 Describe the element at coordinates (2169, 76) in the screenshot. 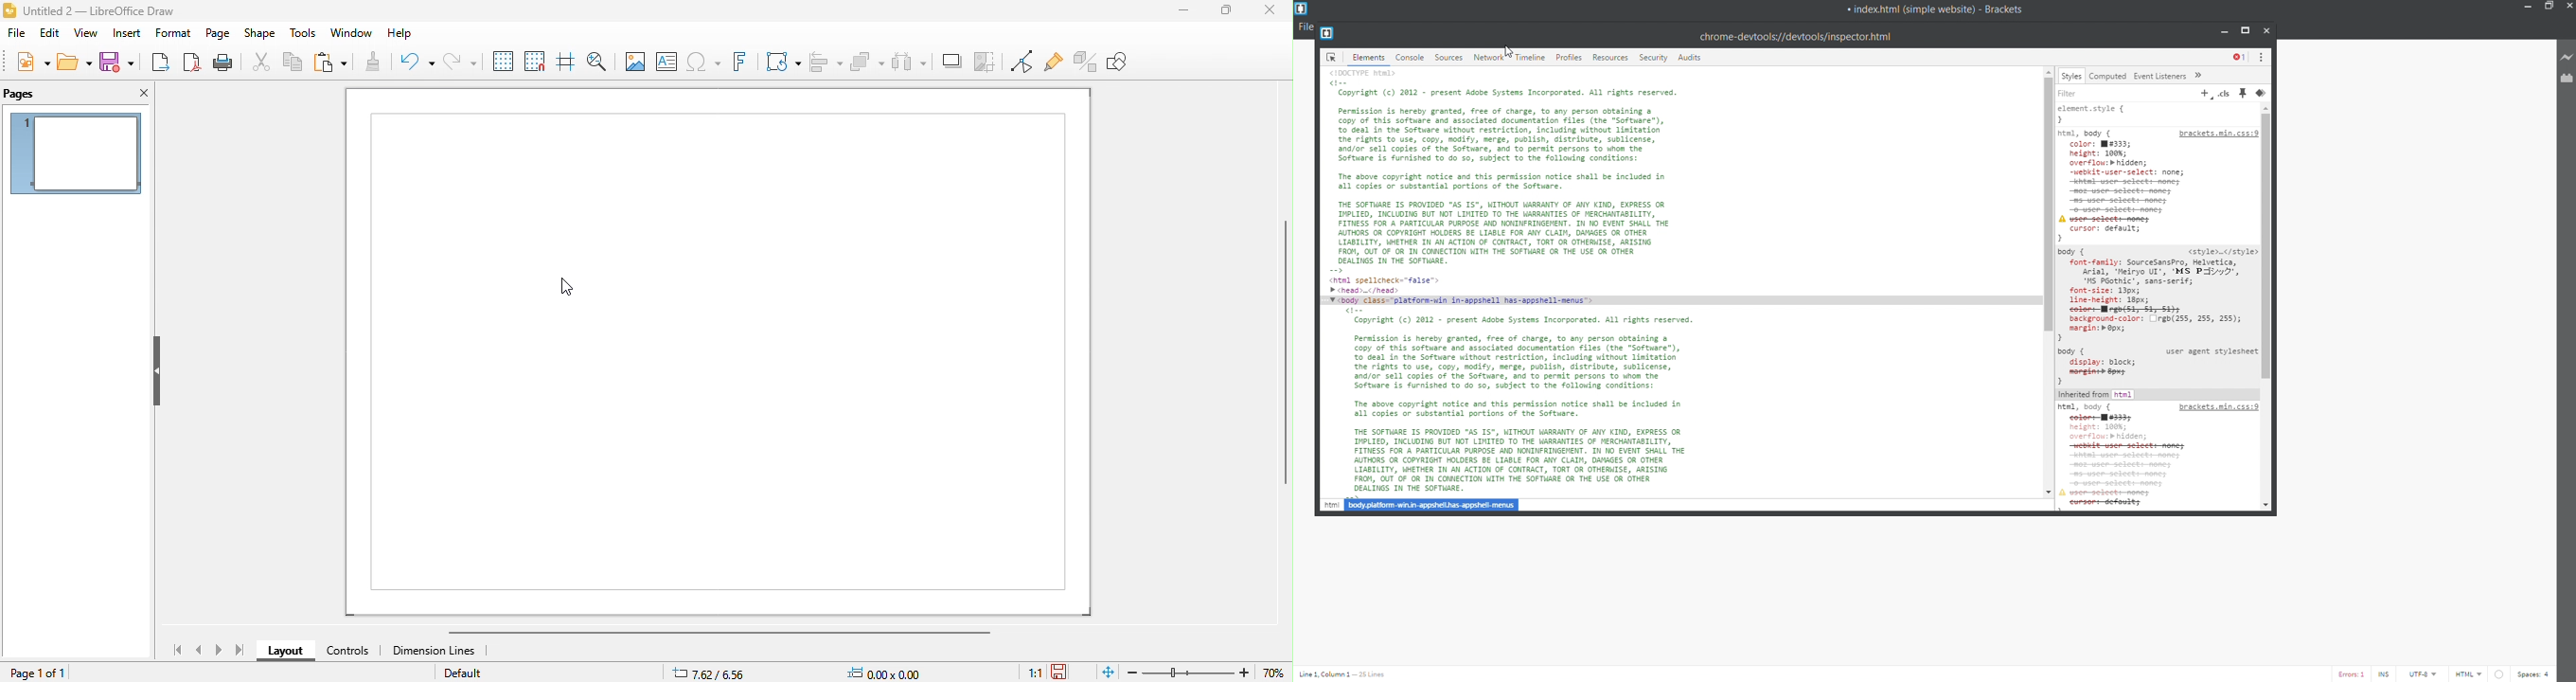

I see `event listners` at that location.